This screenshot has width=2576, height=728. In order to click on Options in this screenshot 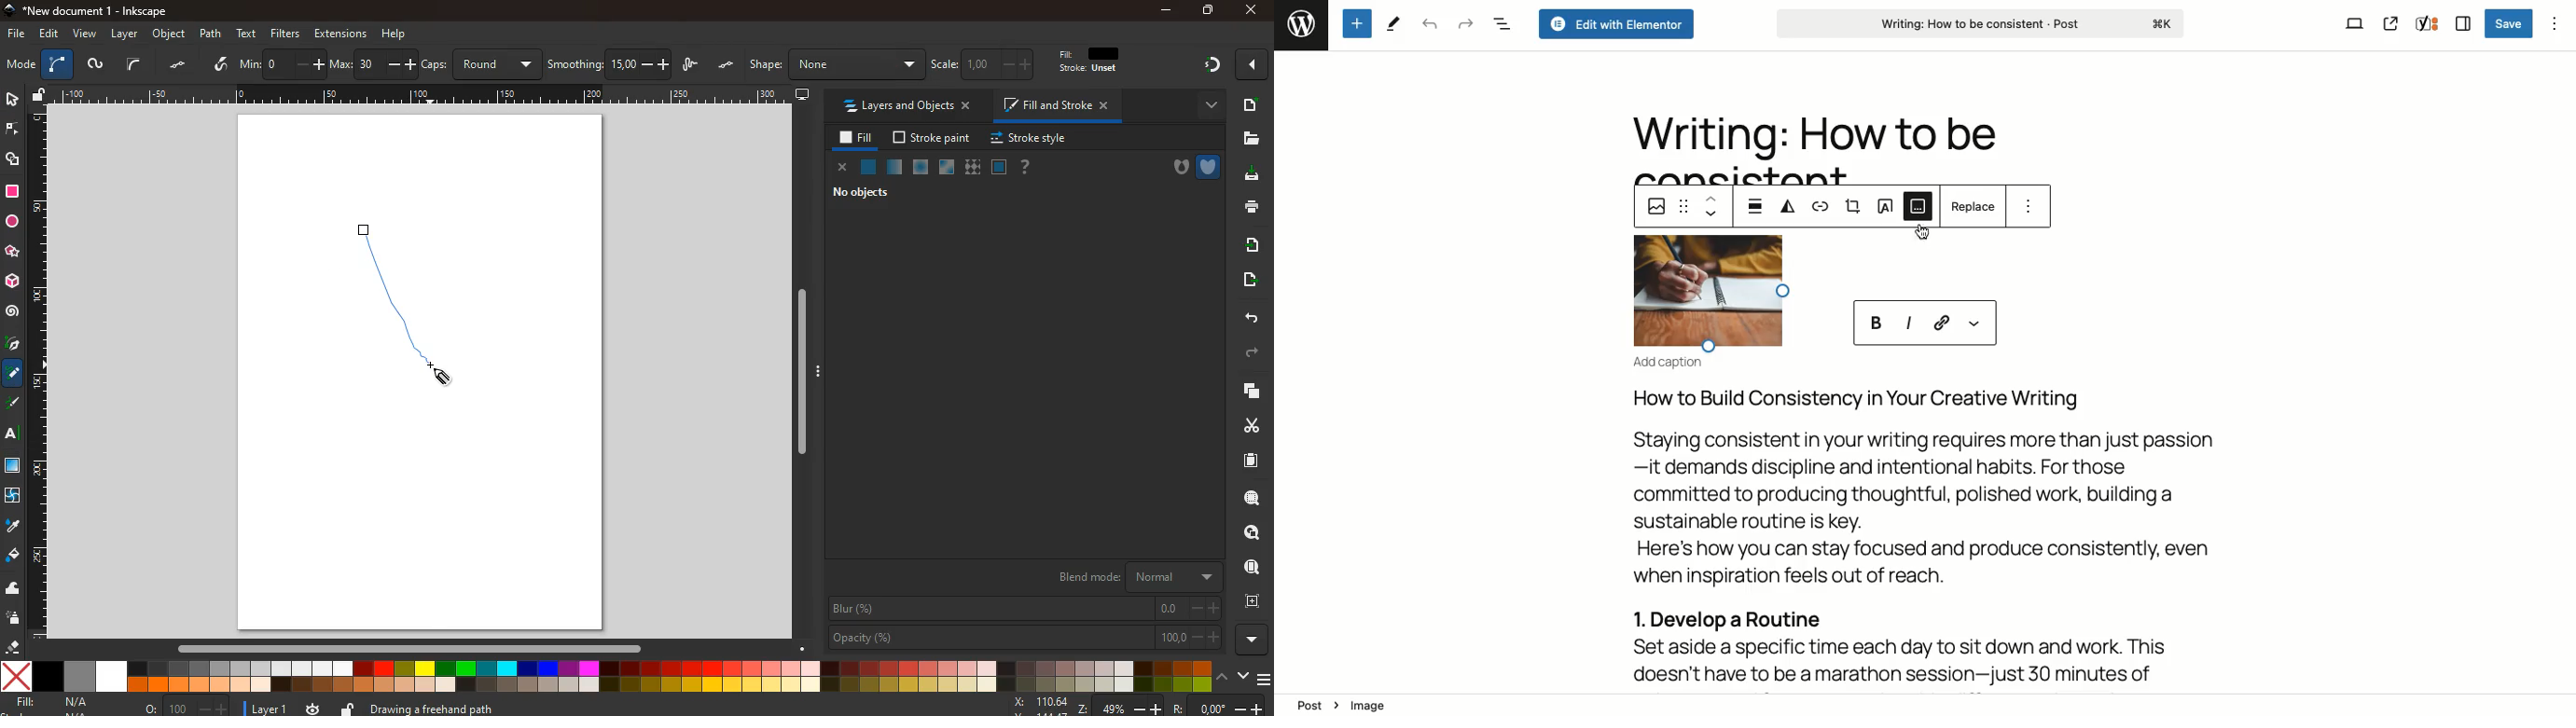, I will do `click(2029, 205)`.